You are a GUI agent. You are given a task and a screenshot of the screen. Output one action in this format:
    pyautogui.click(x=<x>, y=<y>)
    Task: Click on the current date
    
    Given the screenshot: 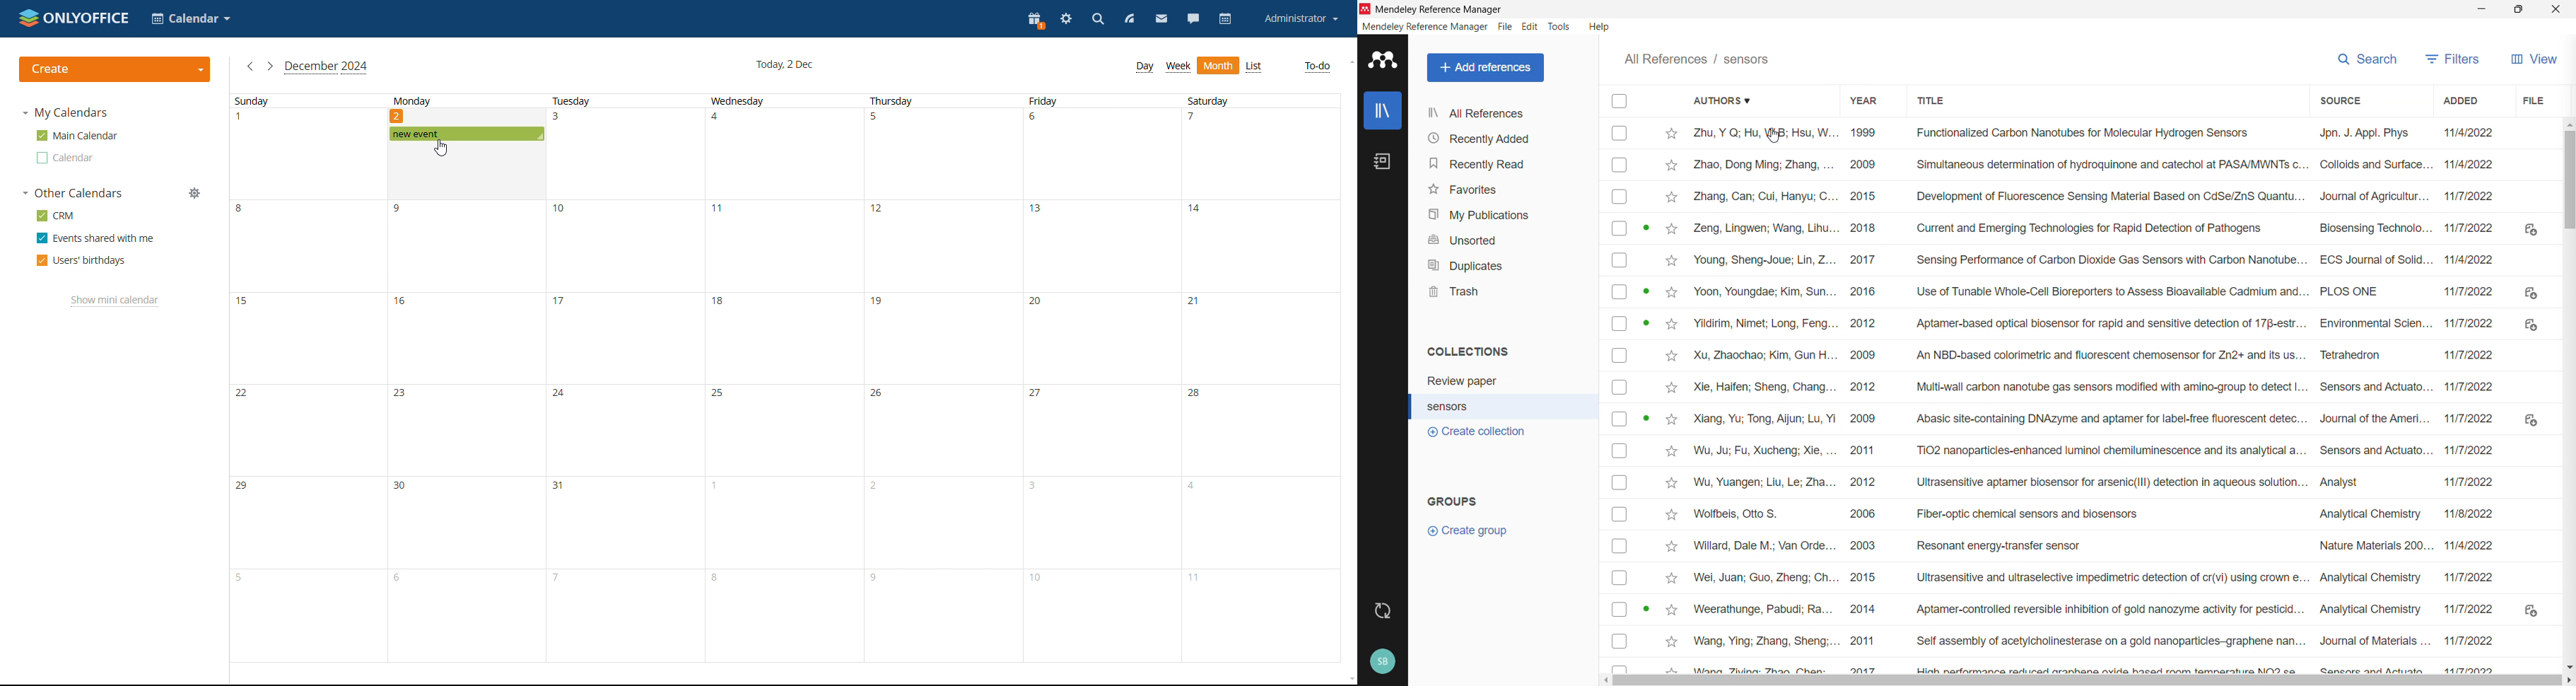 What is the action you would take?
    pyautogui.click(x=785, y=64)
    